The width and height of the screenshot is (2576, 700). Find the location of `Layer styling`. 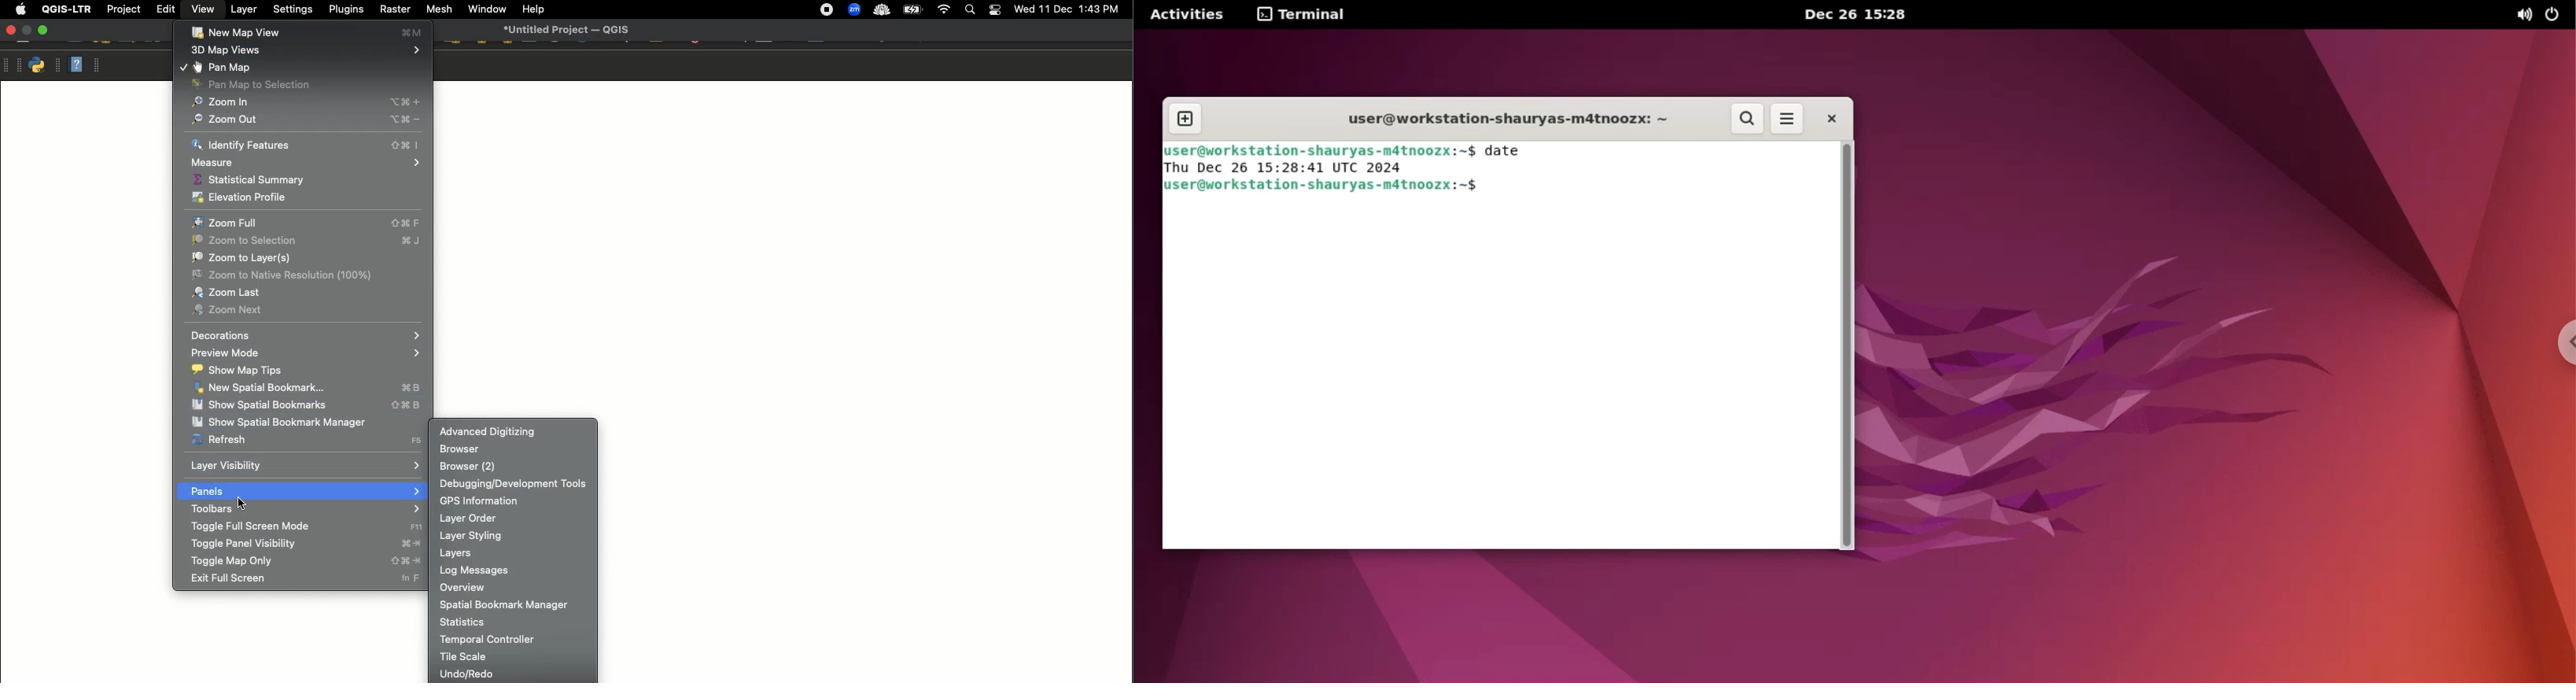

Layer styling is located at coordinates (511, 536).